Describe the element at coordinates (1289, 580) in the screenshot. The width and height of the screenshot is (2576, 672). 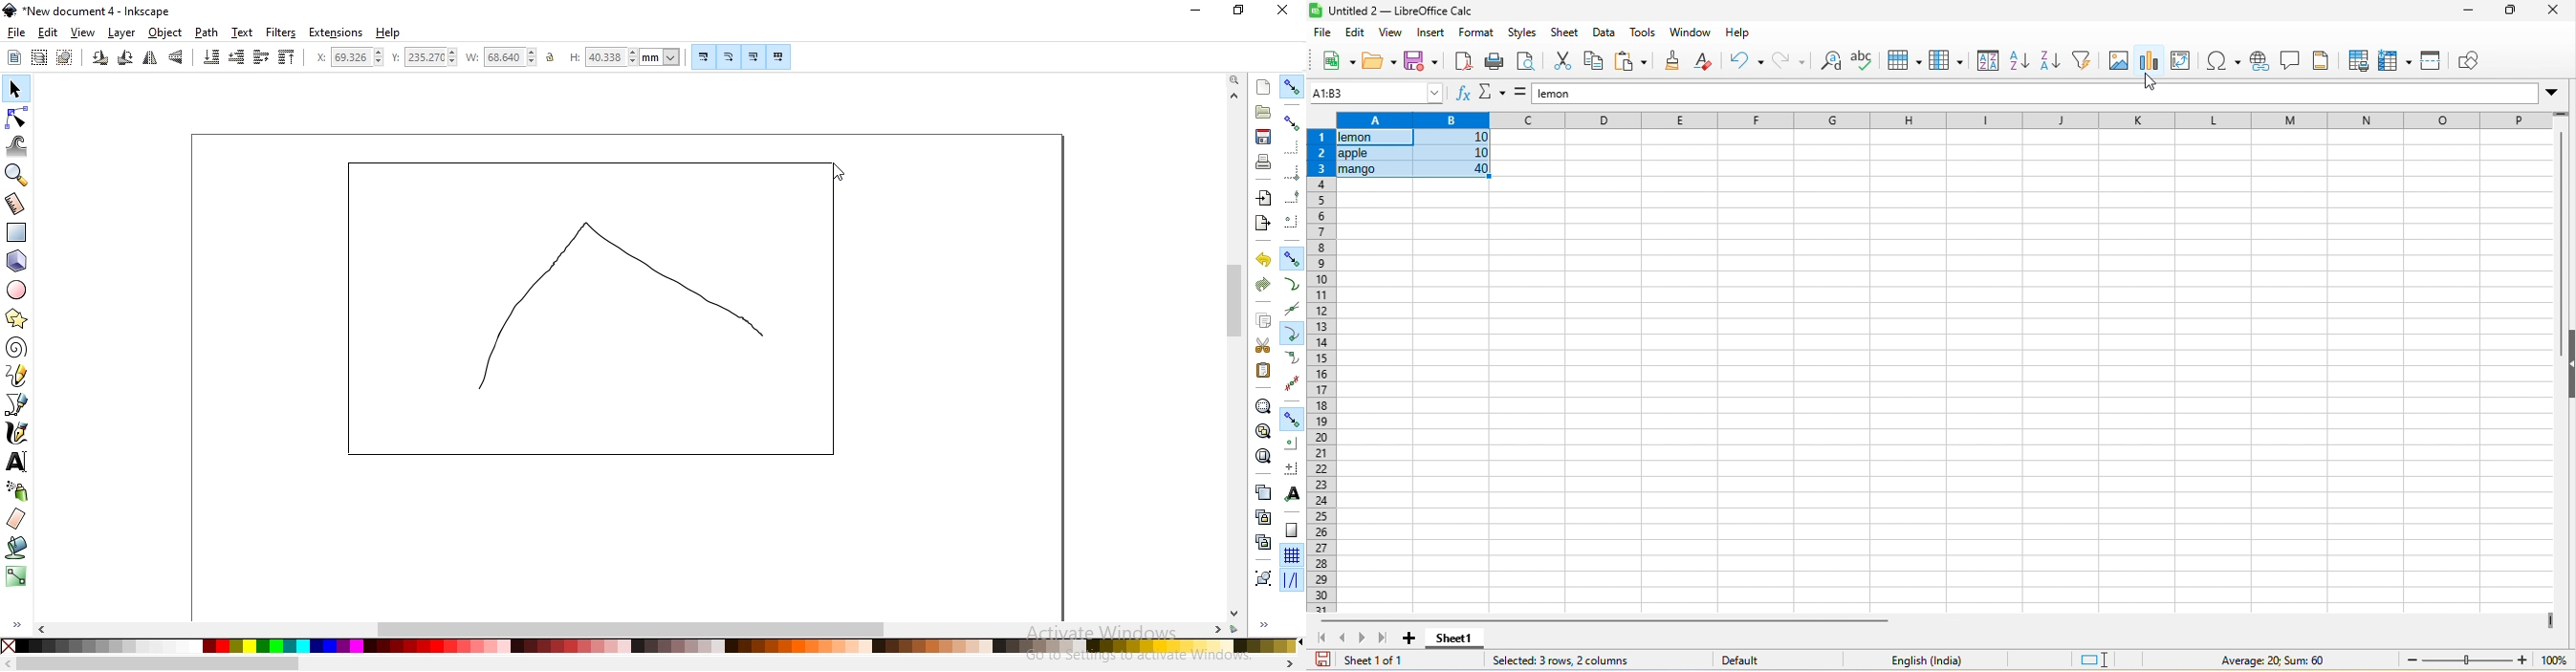
I see `snap guides` at that location.